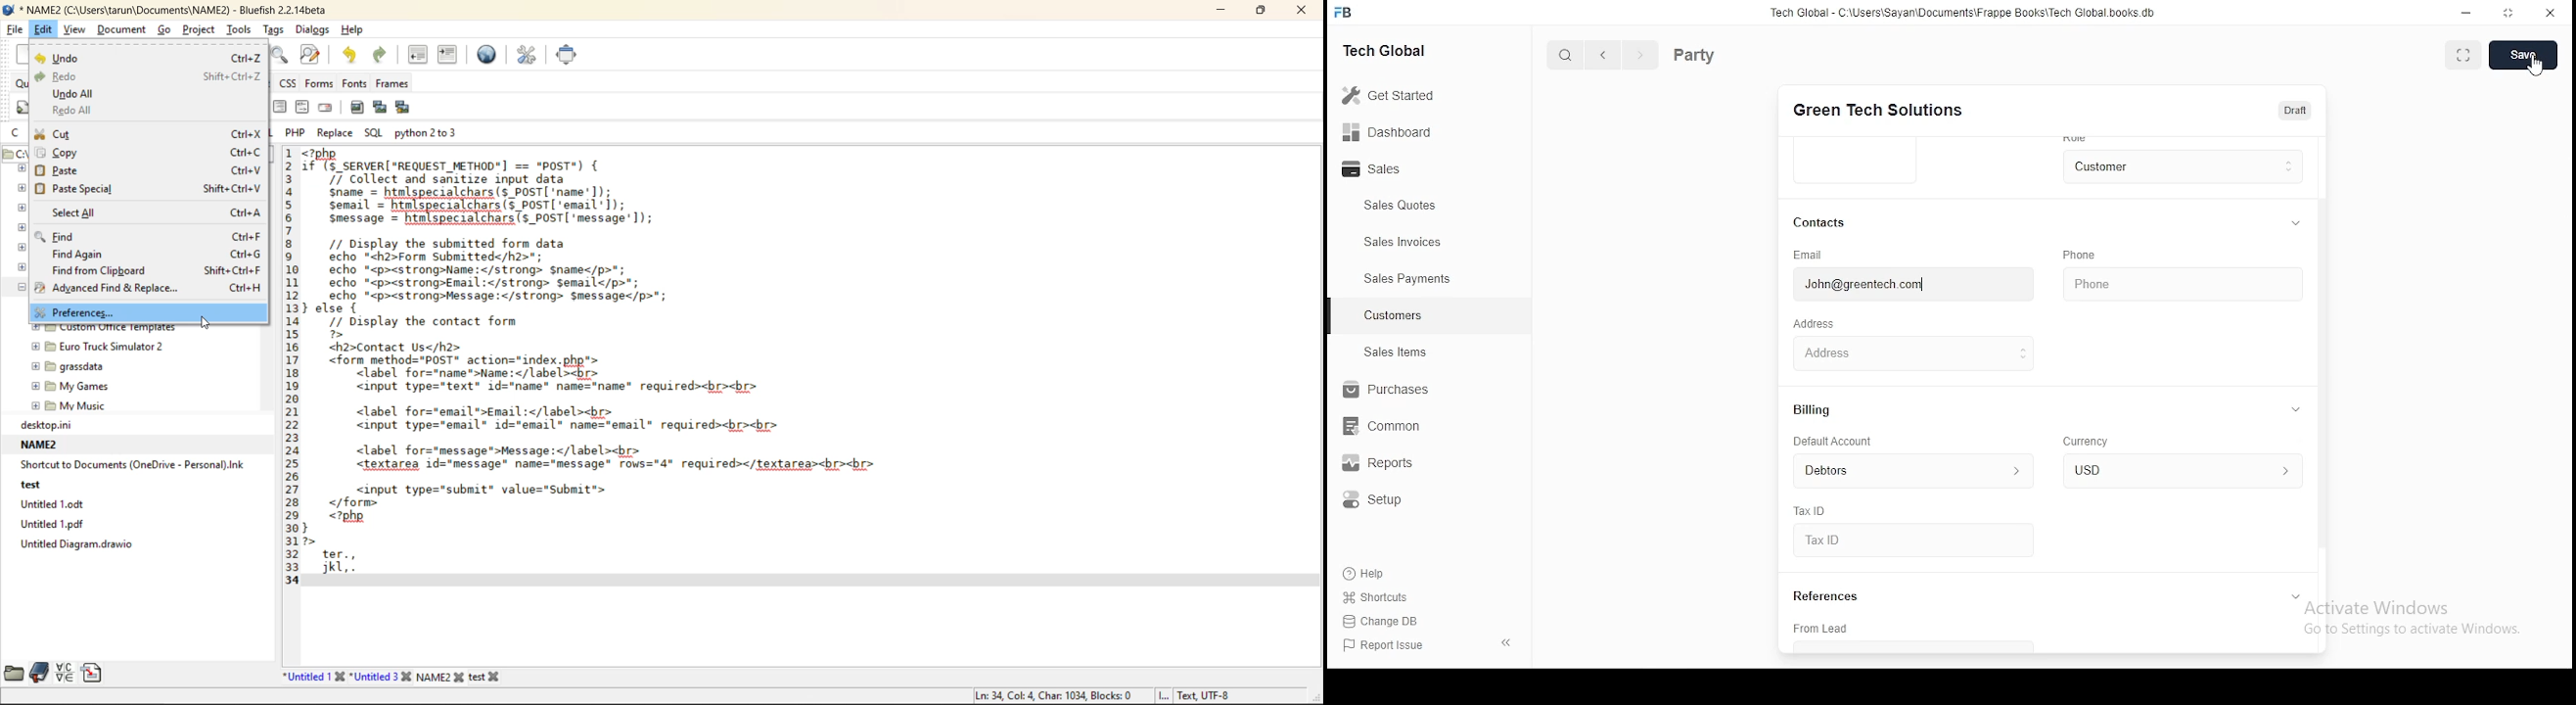  I want to click on contacts, so click(1820, 222).